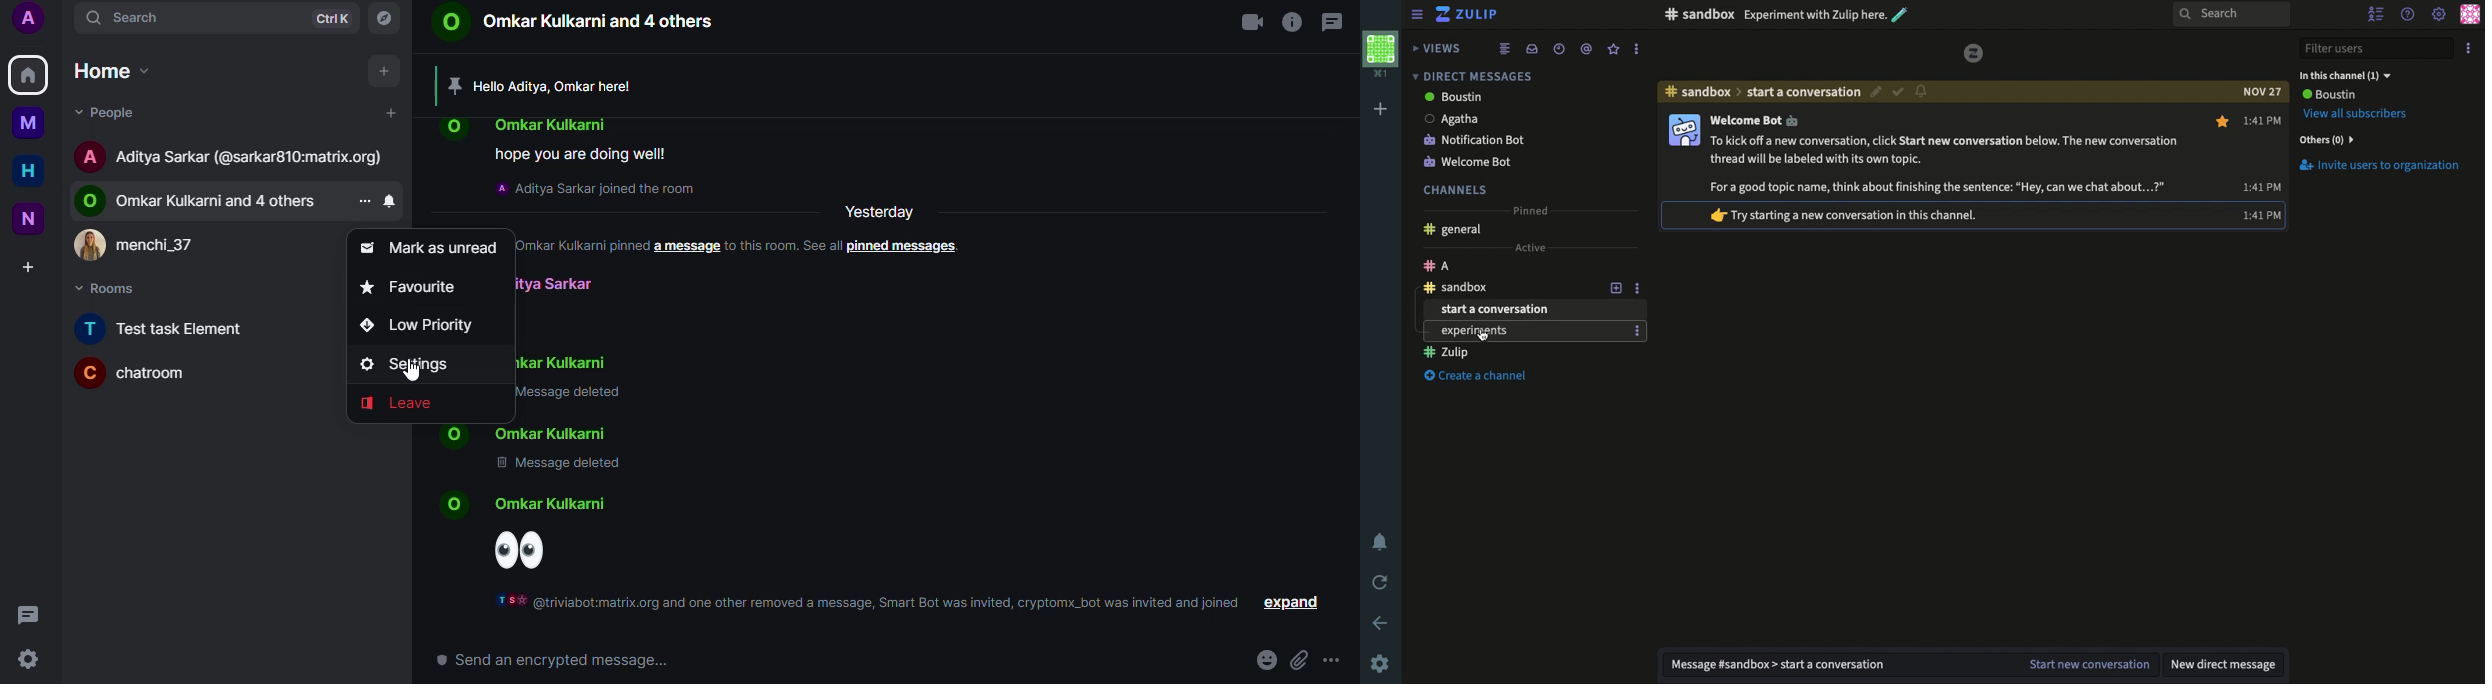  What do you see at coordinates (1381, 110) in the screenshot?
I see `Add` at bounding box center [1381, 110].